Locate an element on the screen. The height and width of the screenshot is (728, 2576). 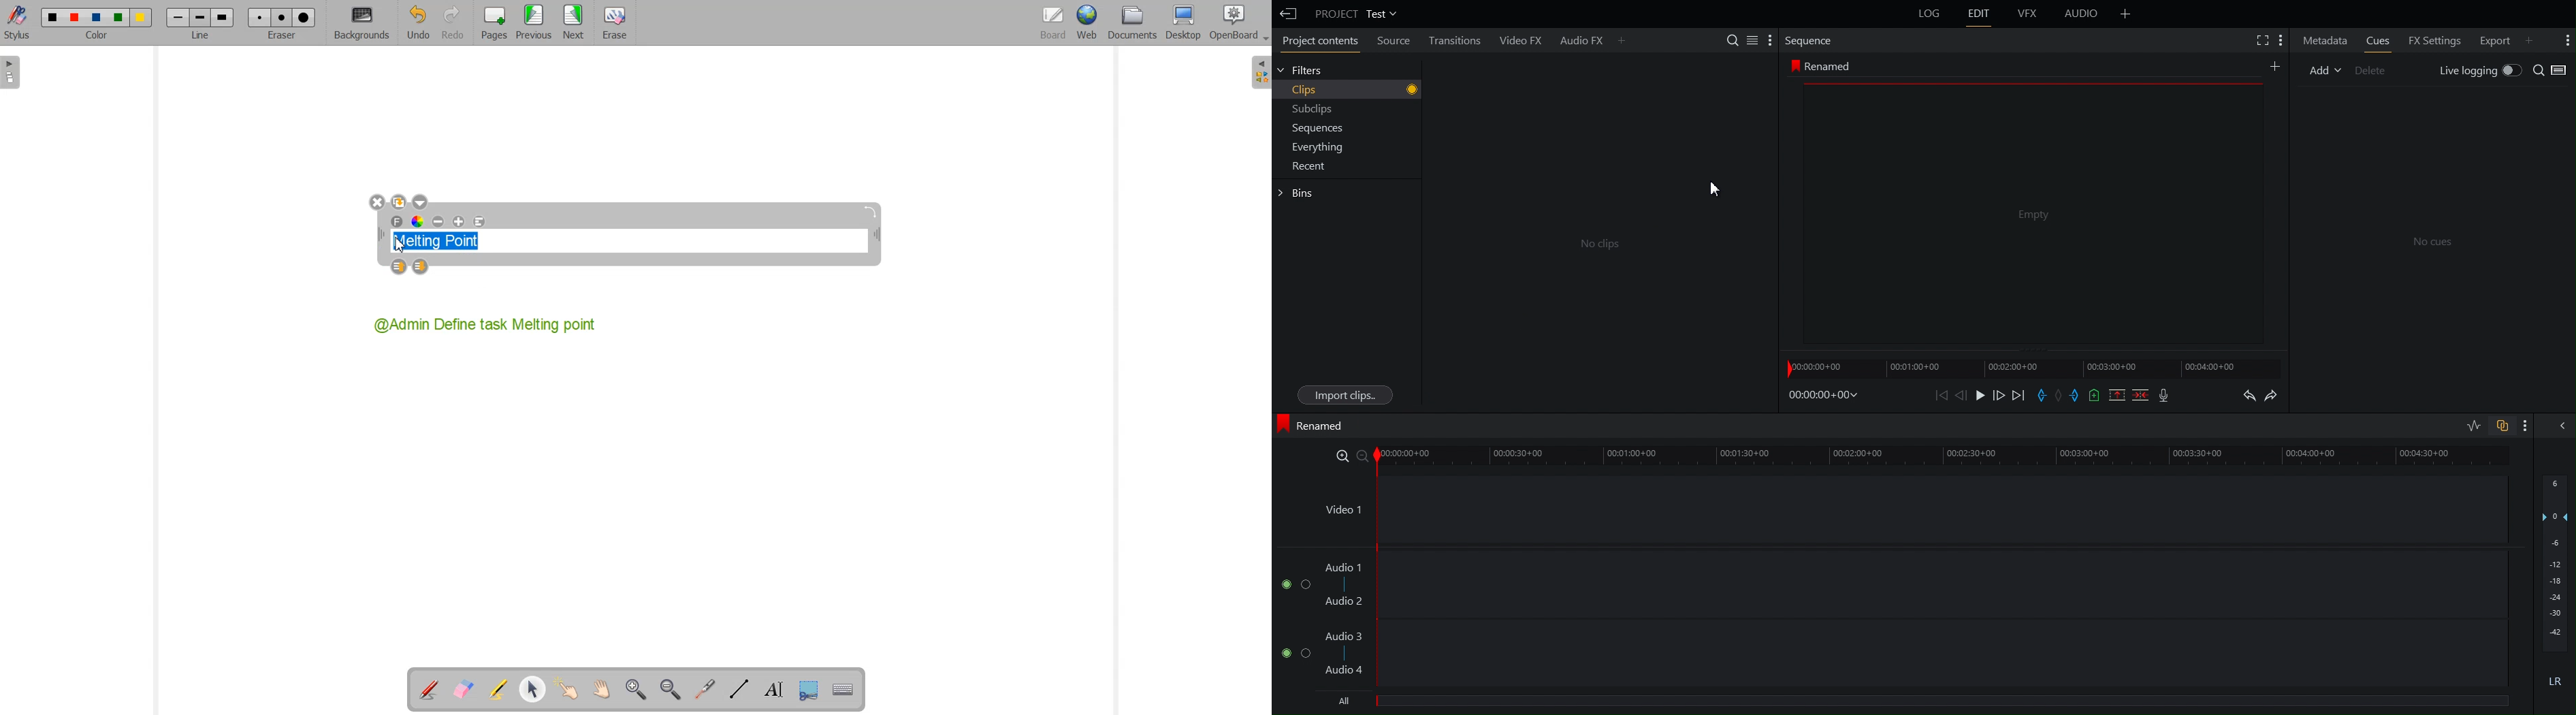
Delete/Cut is located at coordinates (2140, 395).